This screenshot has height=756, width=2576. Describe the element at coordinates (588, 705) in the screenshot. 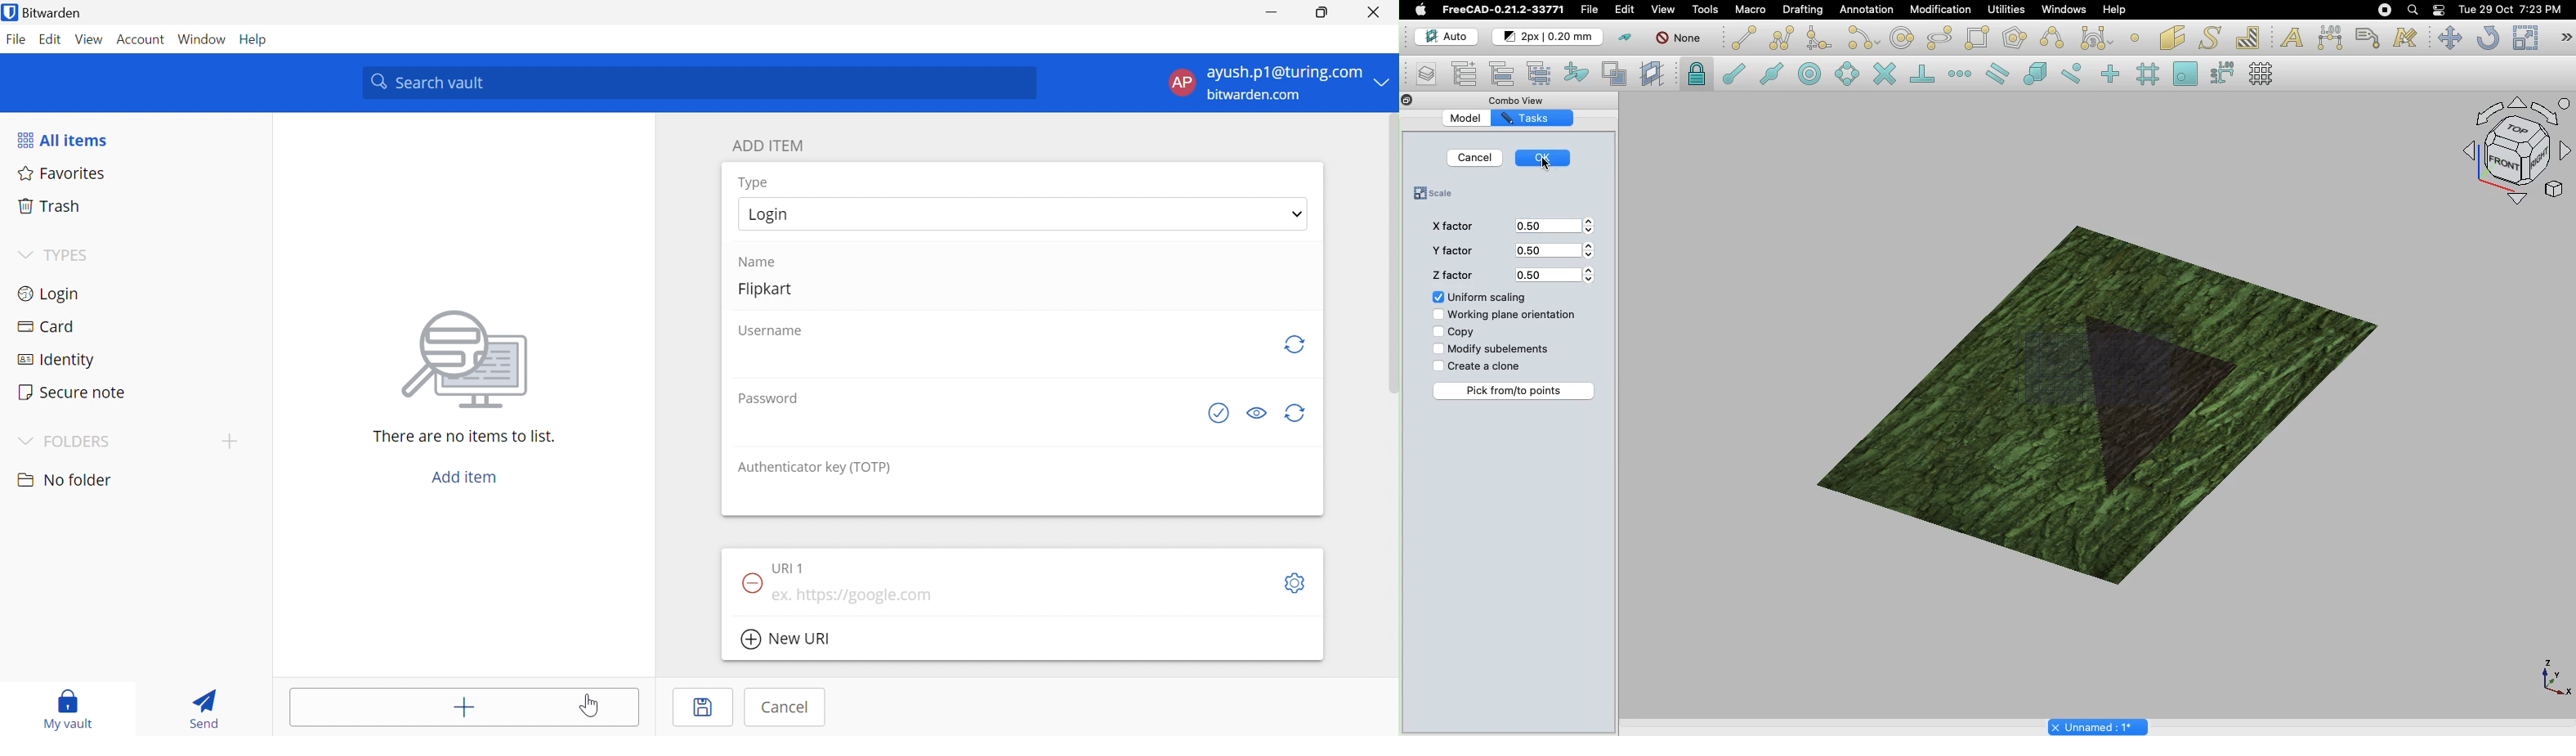

I see `Cursor` at that location.